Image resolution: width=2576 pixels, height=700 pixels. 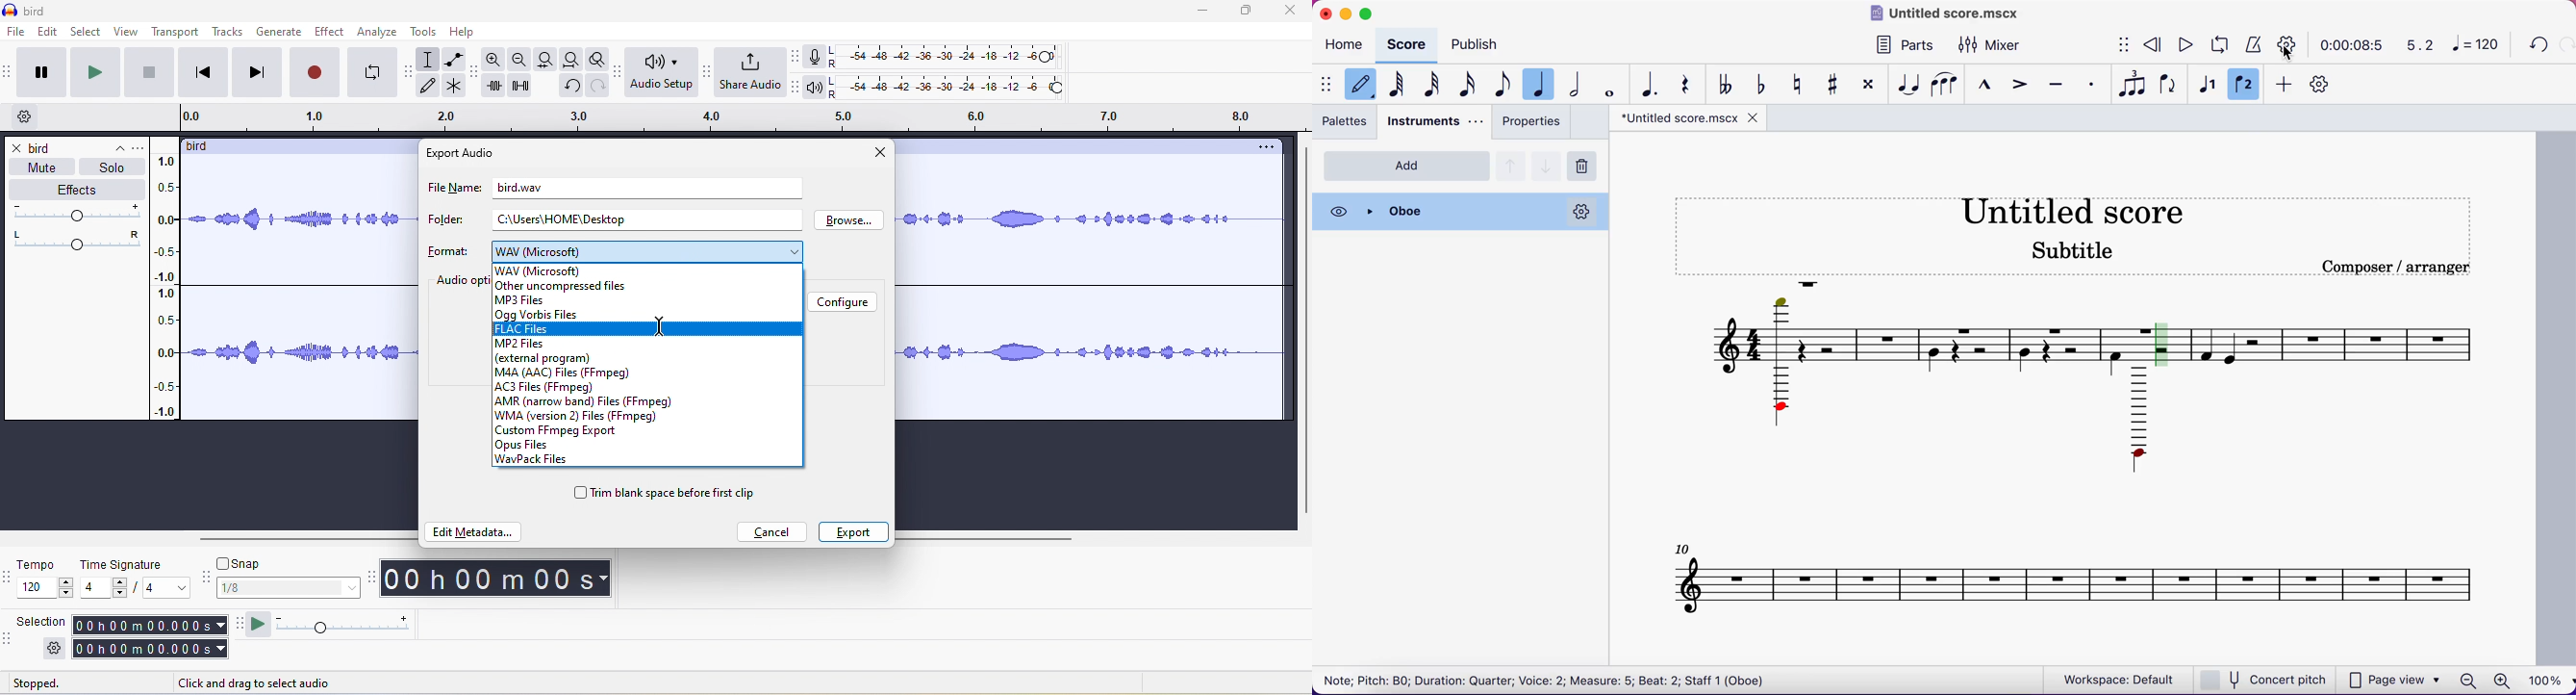 I want to click on folder, so click(x=443, y=221).